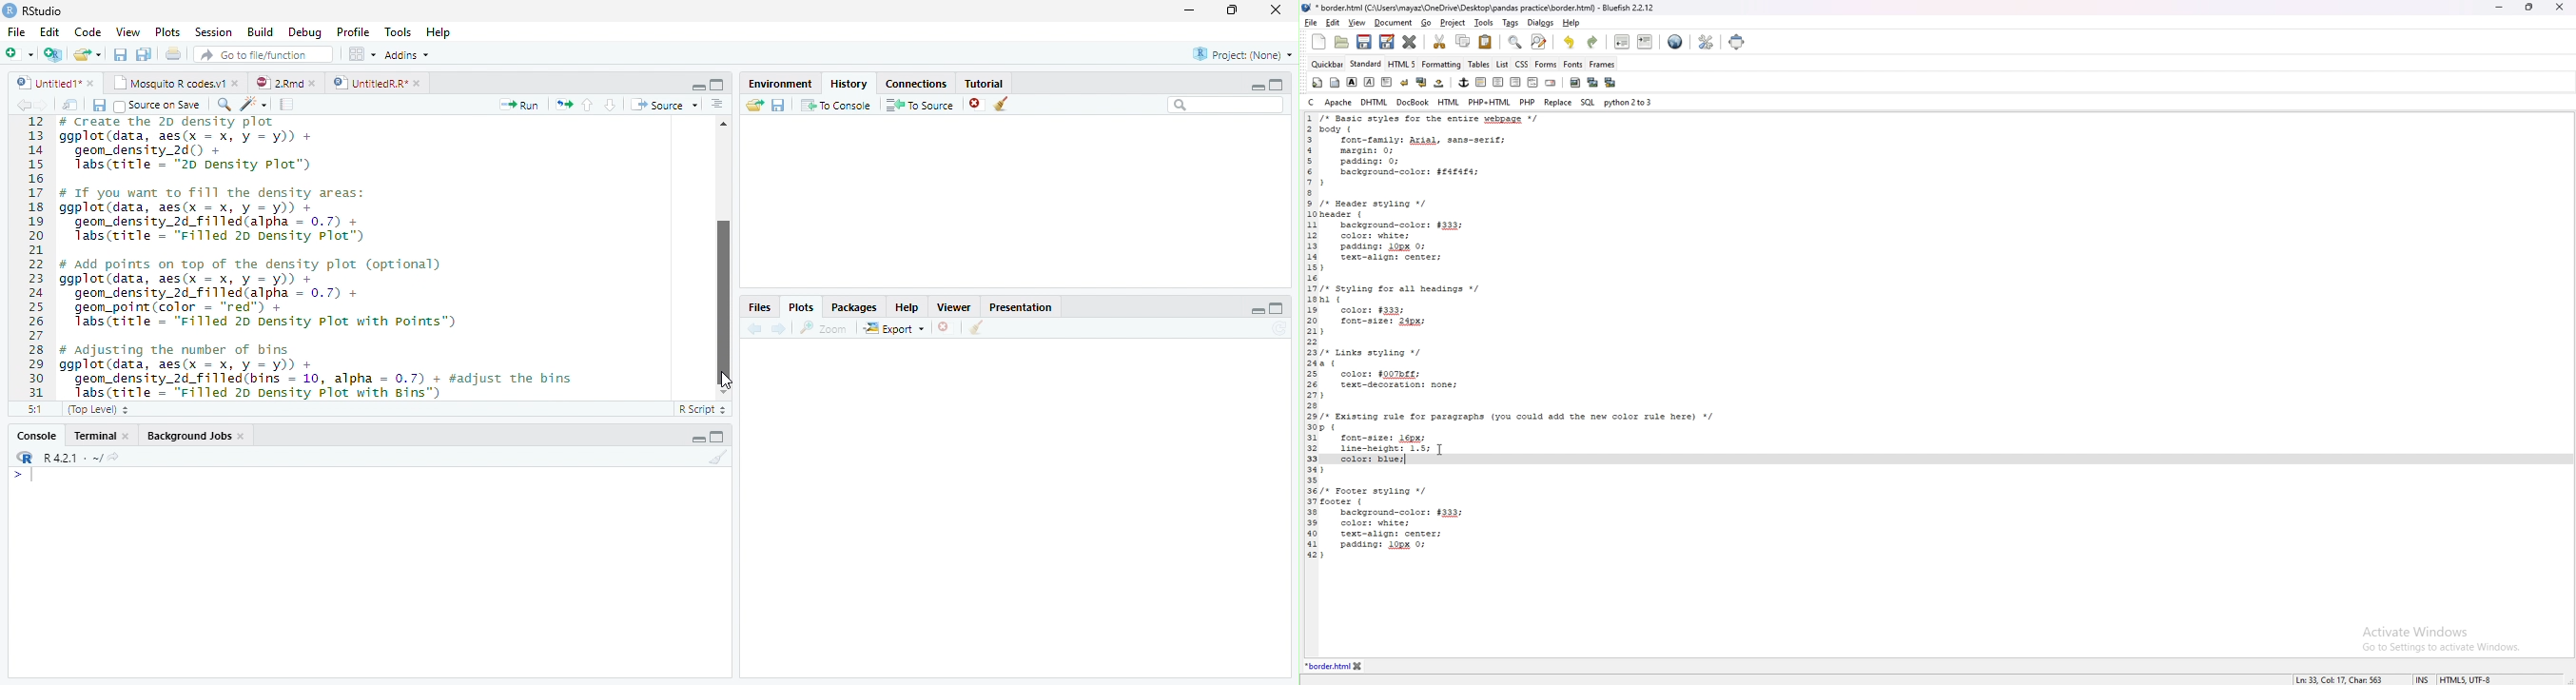 The image size is (2576, 700). I want to click on close, so click(945, 327).